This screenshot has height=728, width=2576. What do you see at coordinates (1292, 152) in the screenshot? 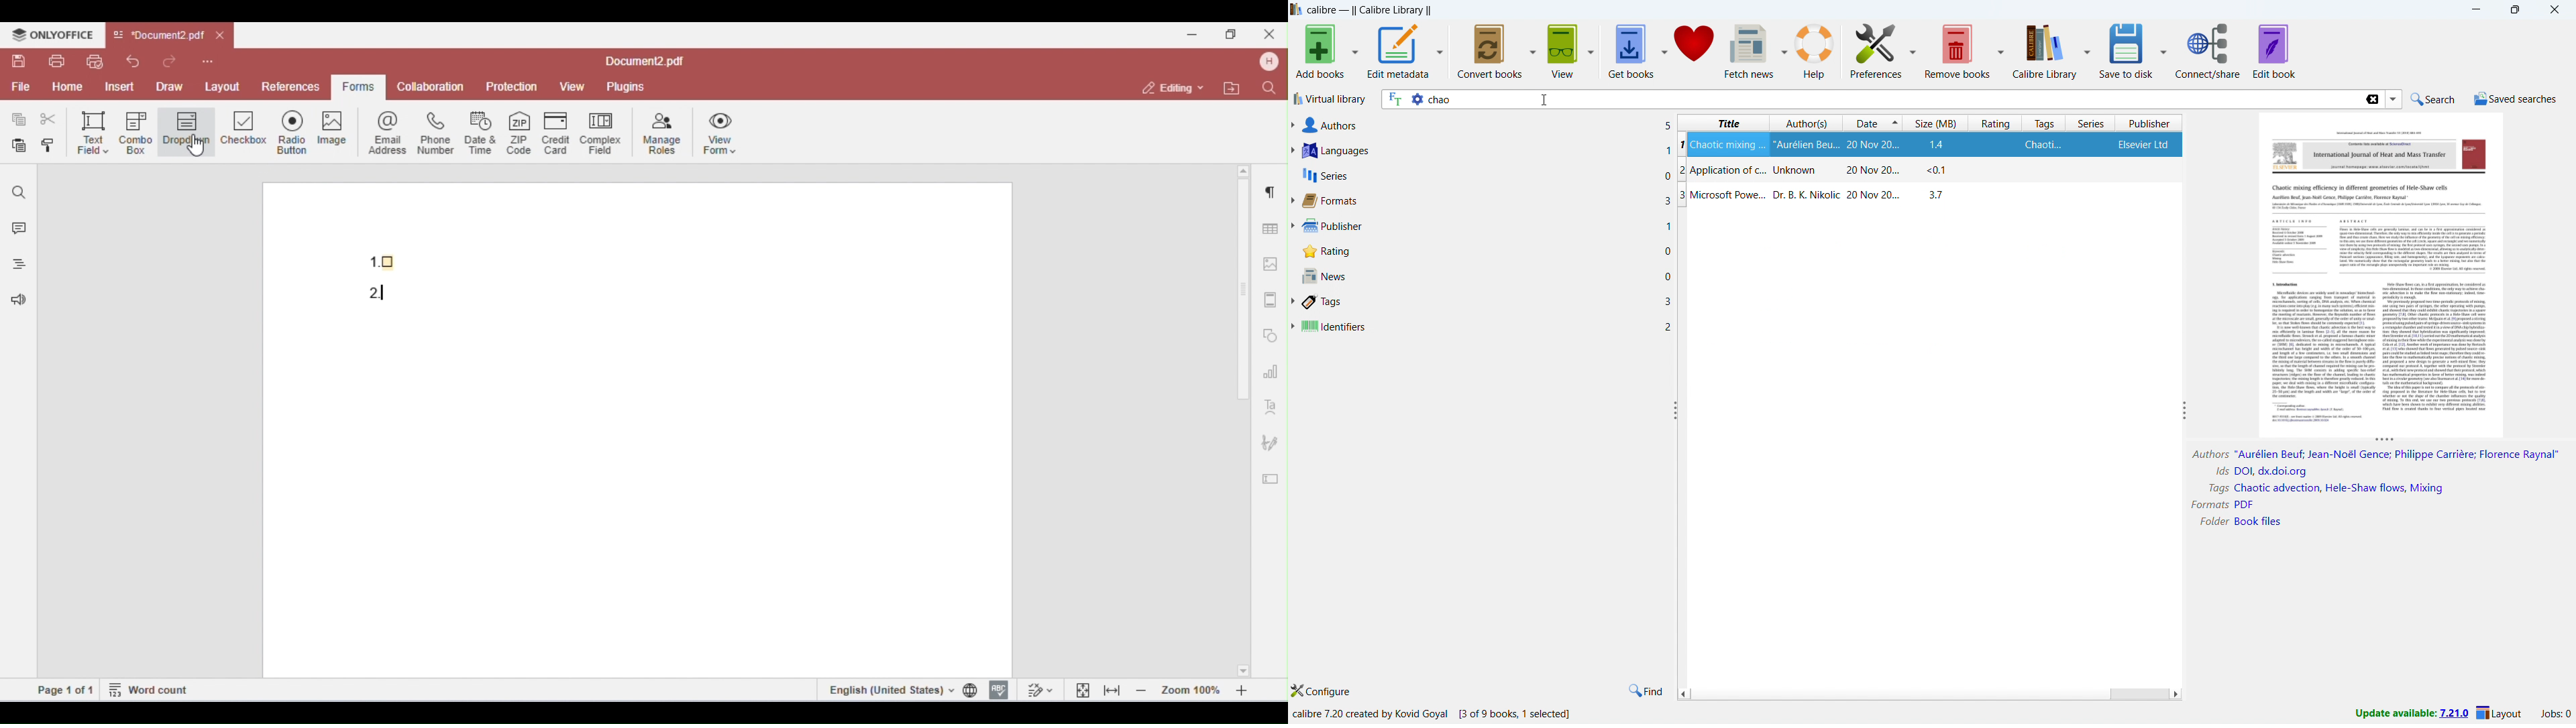
I see `expand languages` at bounding box center [1292, 152].